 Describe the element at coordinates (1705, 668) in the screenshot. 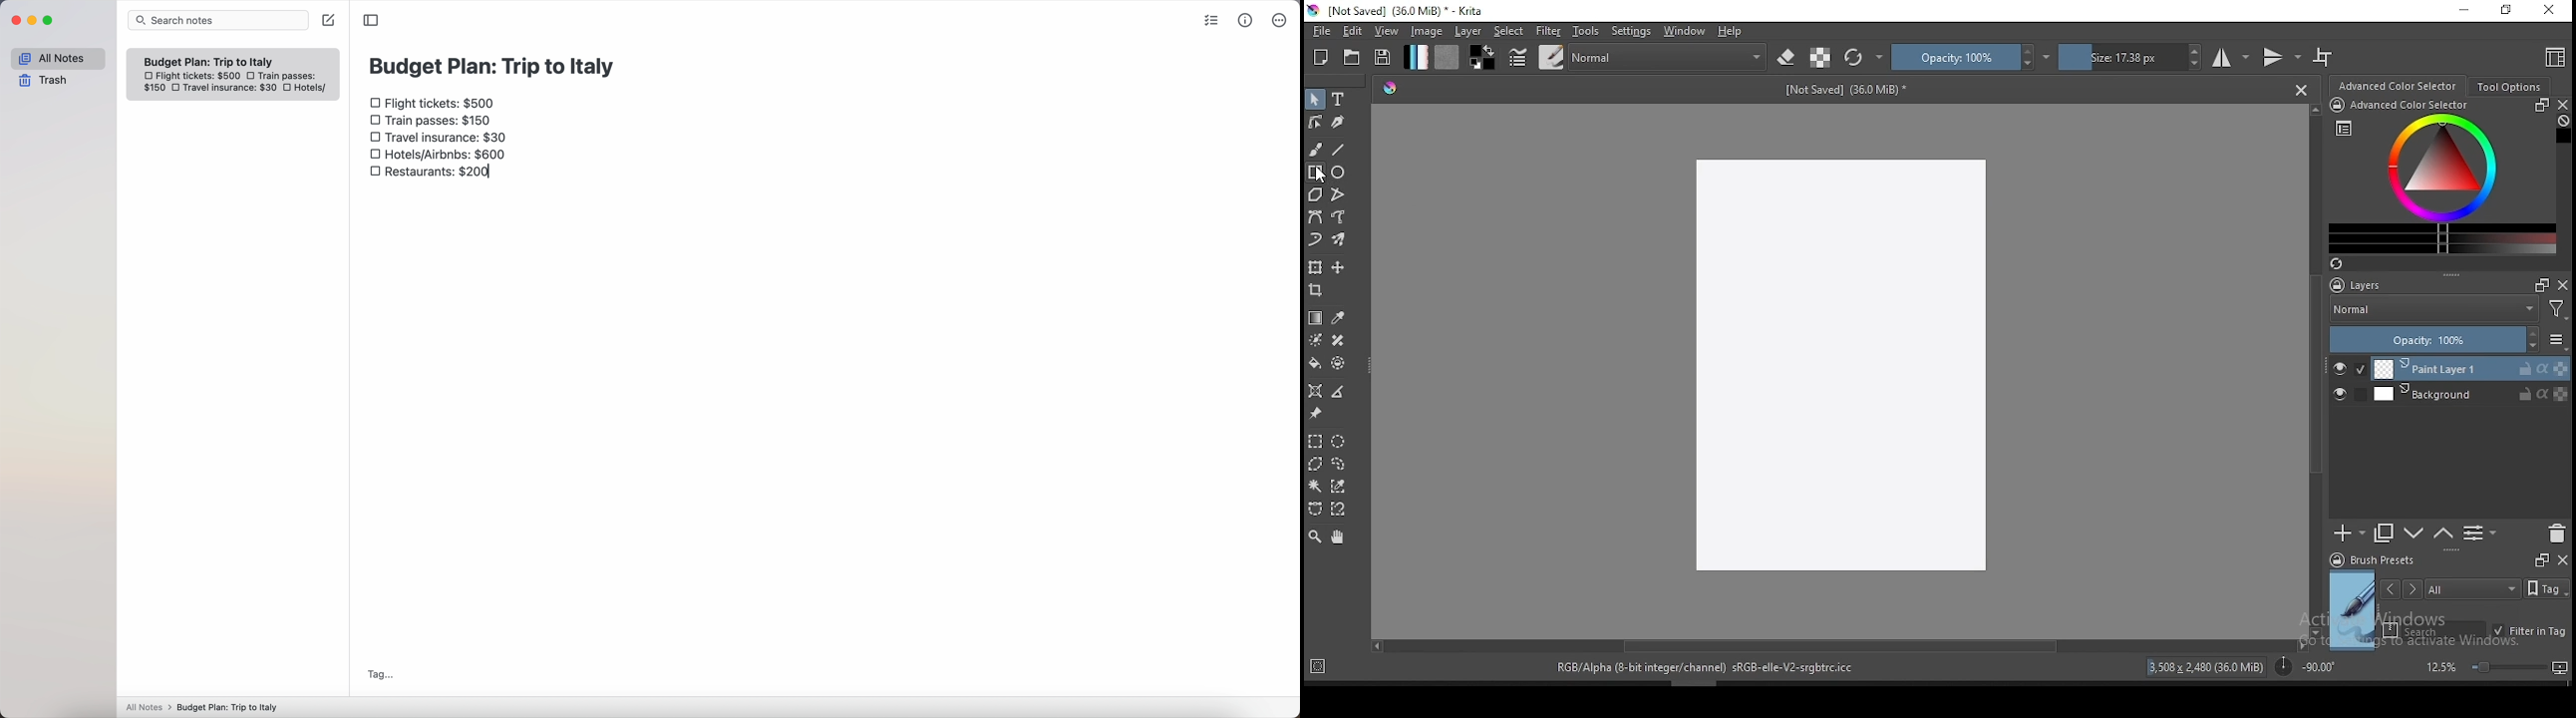

I see `text` at that location.